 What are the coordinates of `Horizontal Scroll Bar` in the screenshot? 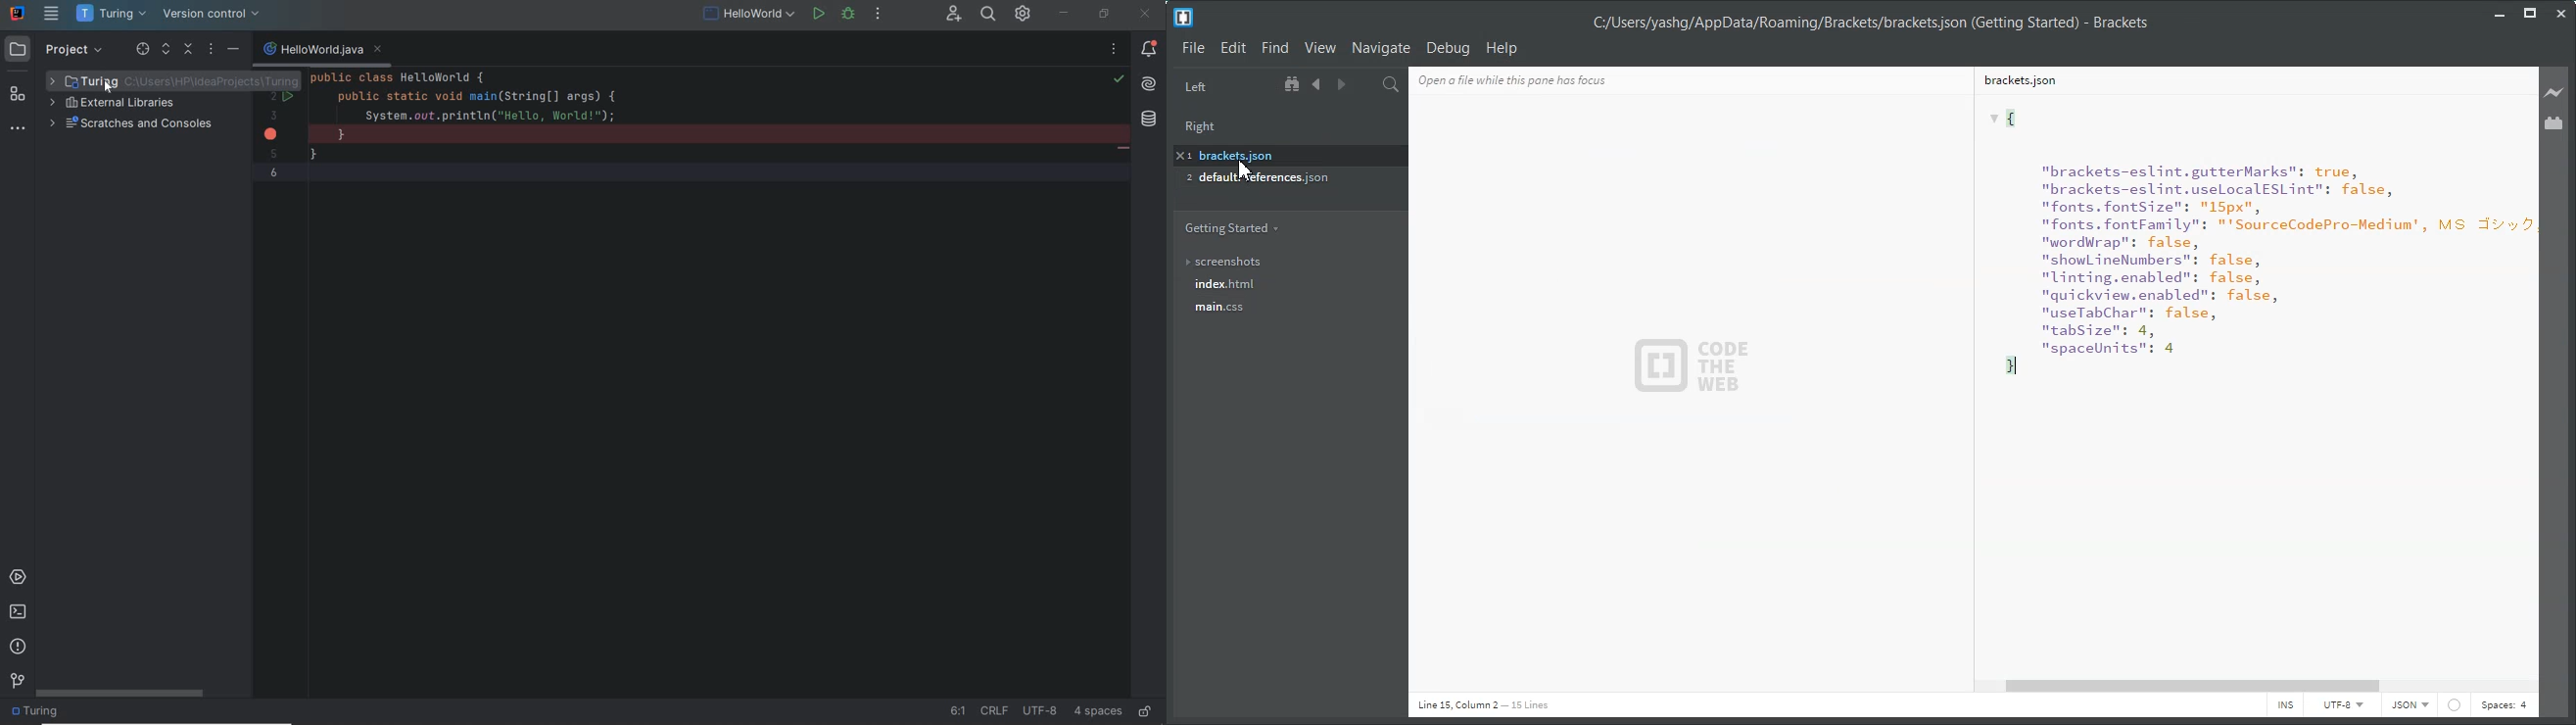 It's located at (2262, 686).